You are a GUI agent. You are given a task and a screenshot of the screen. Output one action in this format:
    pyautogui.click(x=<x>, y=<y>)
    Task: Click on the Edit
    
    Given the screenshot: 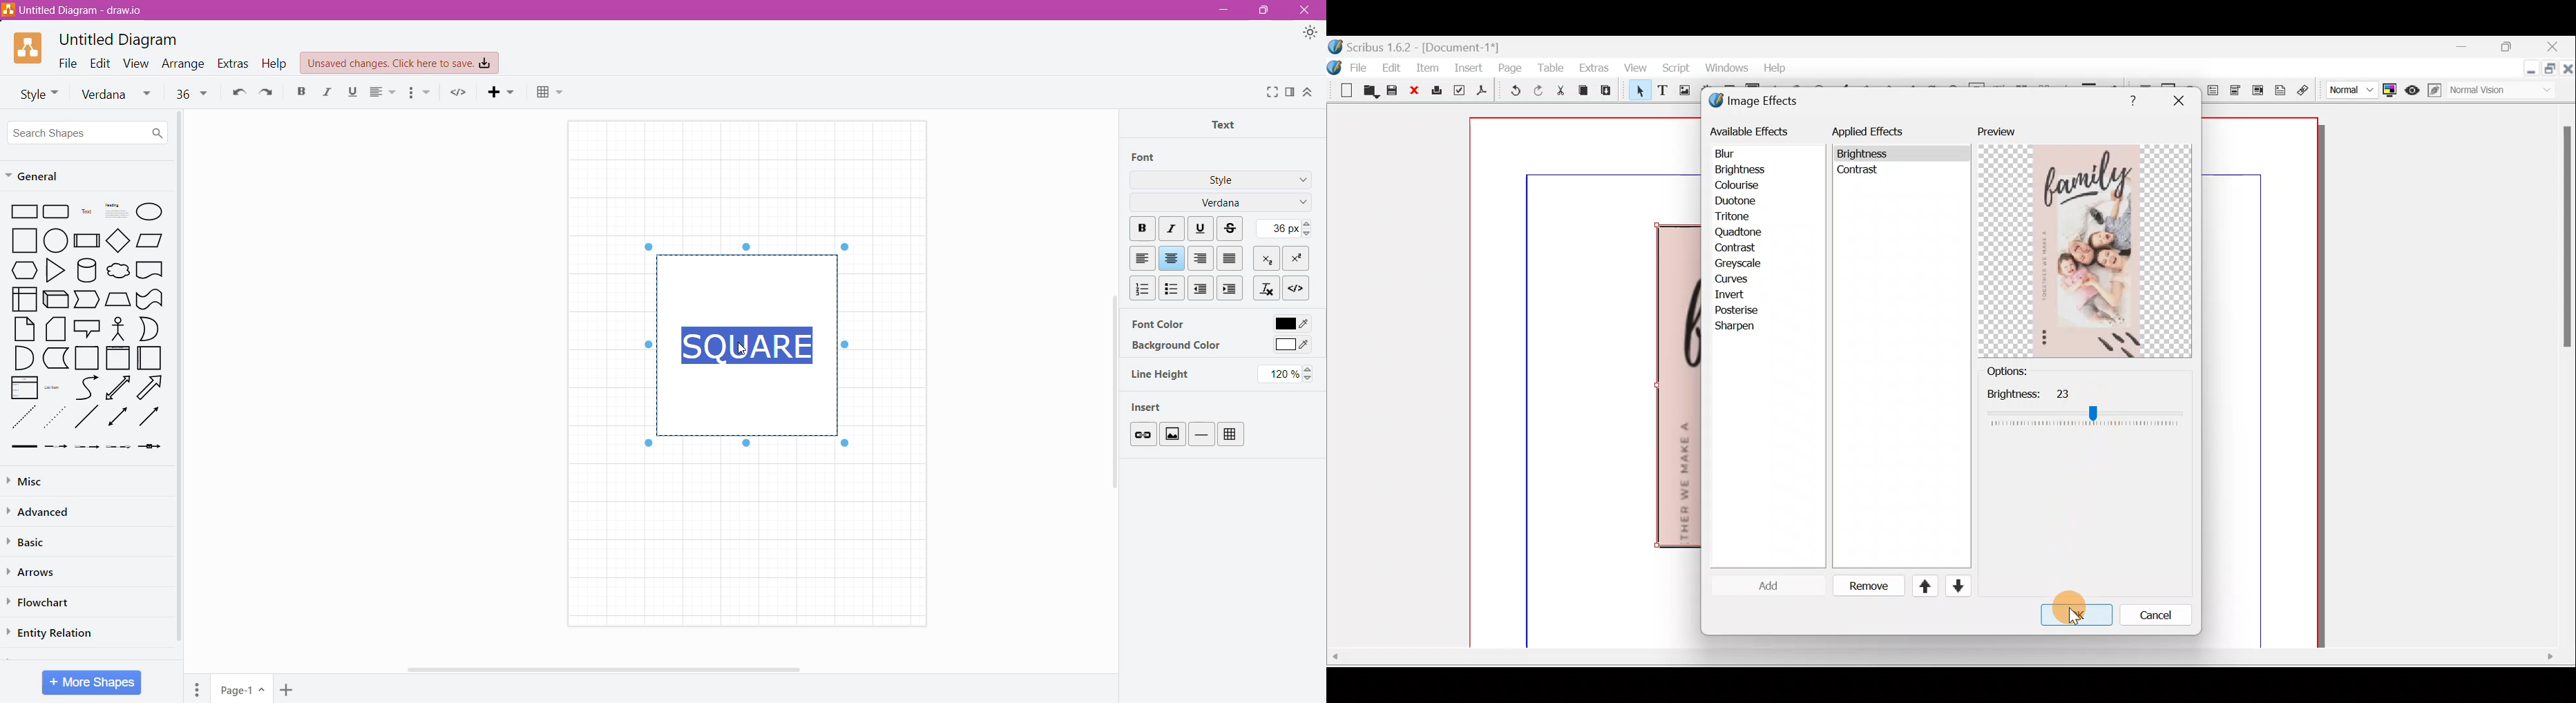 What is the action you would take?
    pyautogui.click(x=101, y=62)
    